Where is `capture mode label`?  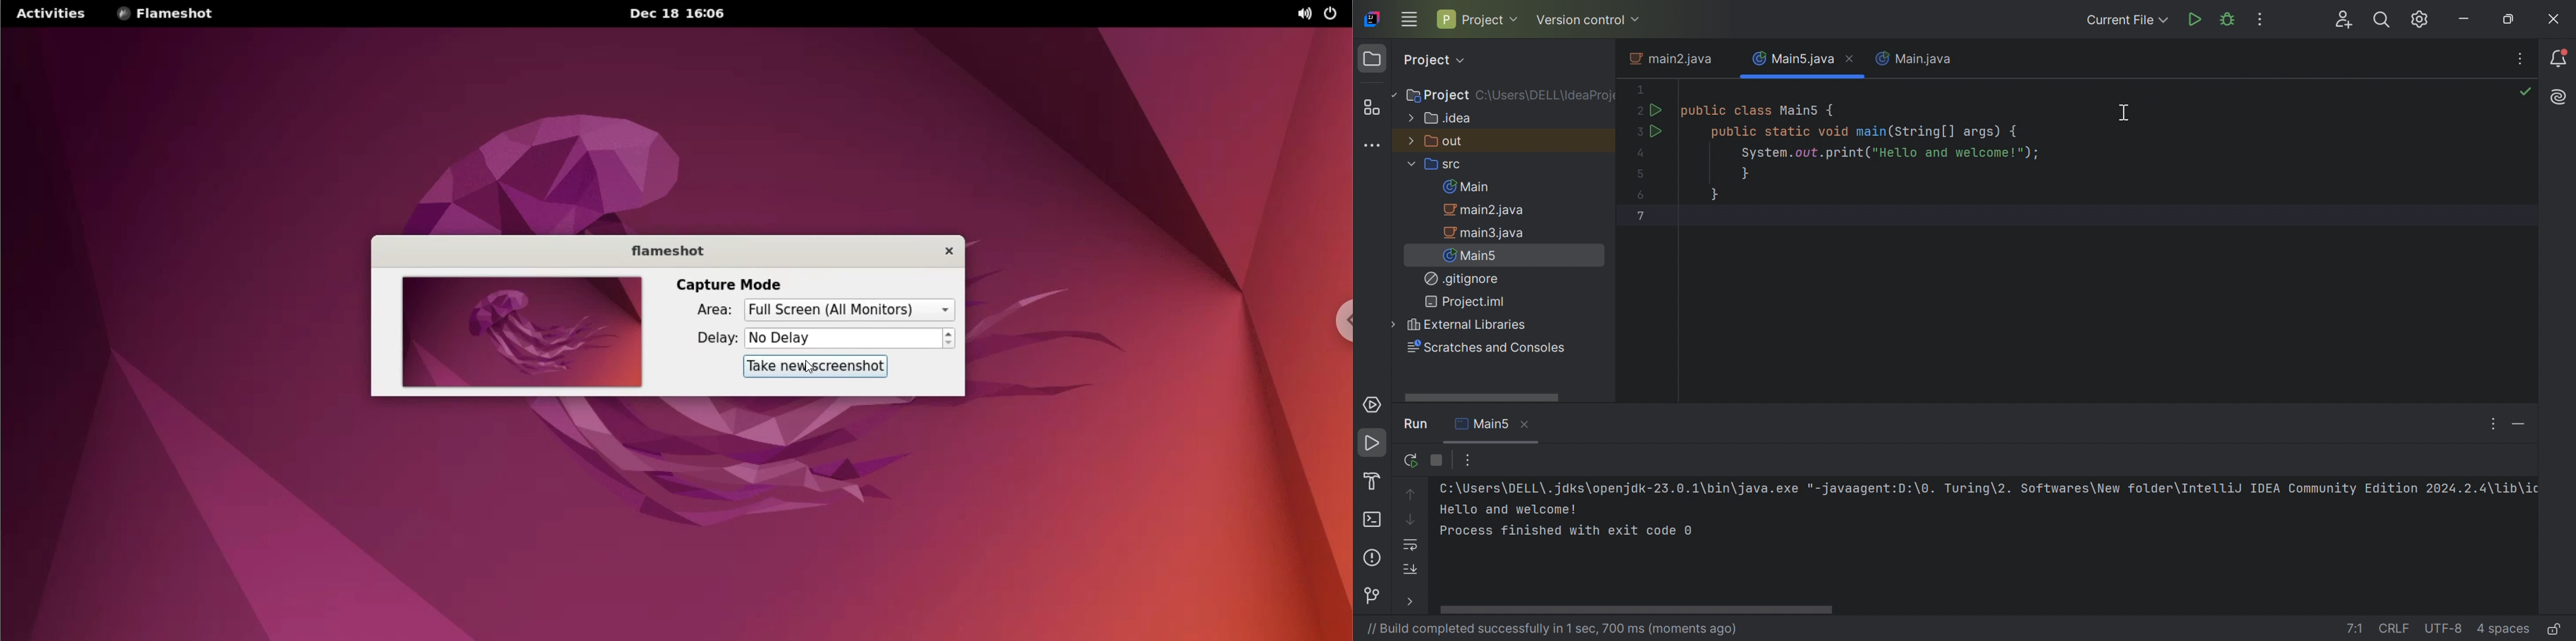
capture mode label is located at coordinates (729, 284).